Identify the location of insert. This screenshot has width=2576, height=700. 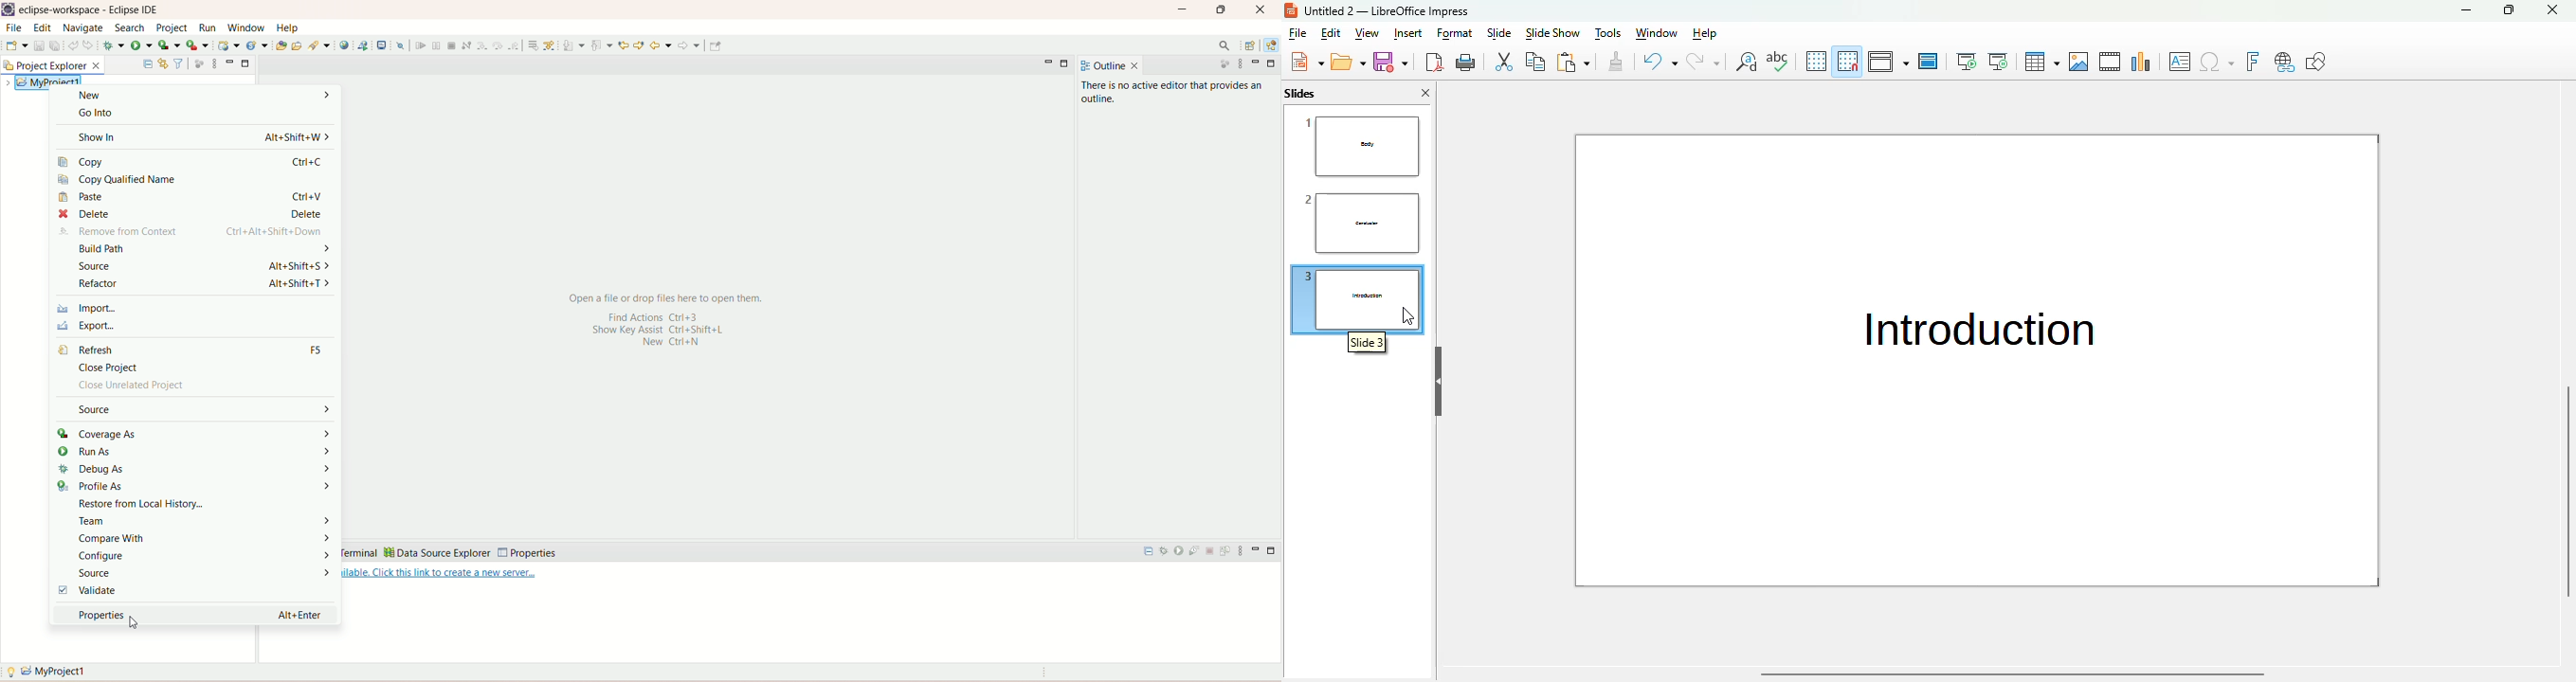
(1408, 33).